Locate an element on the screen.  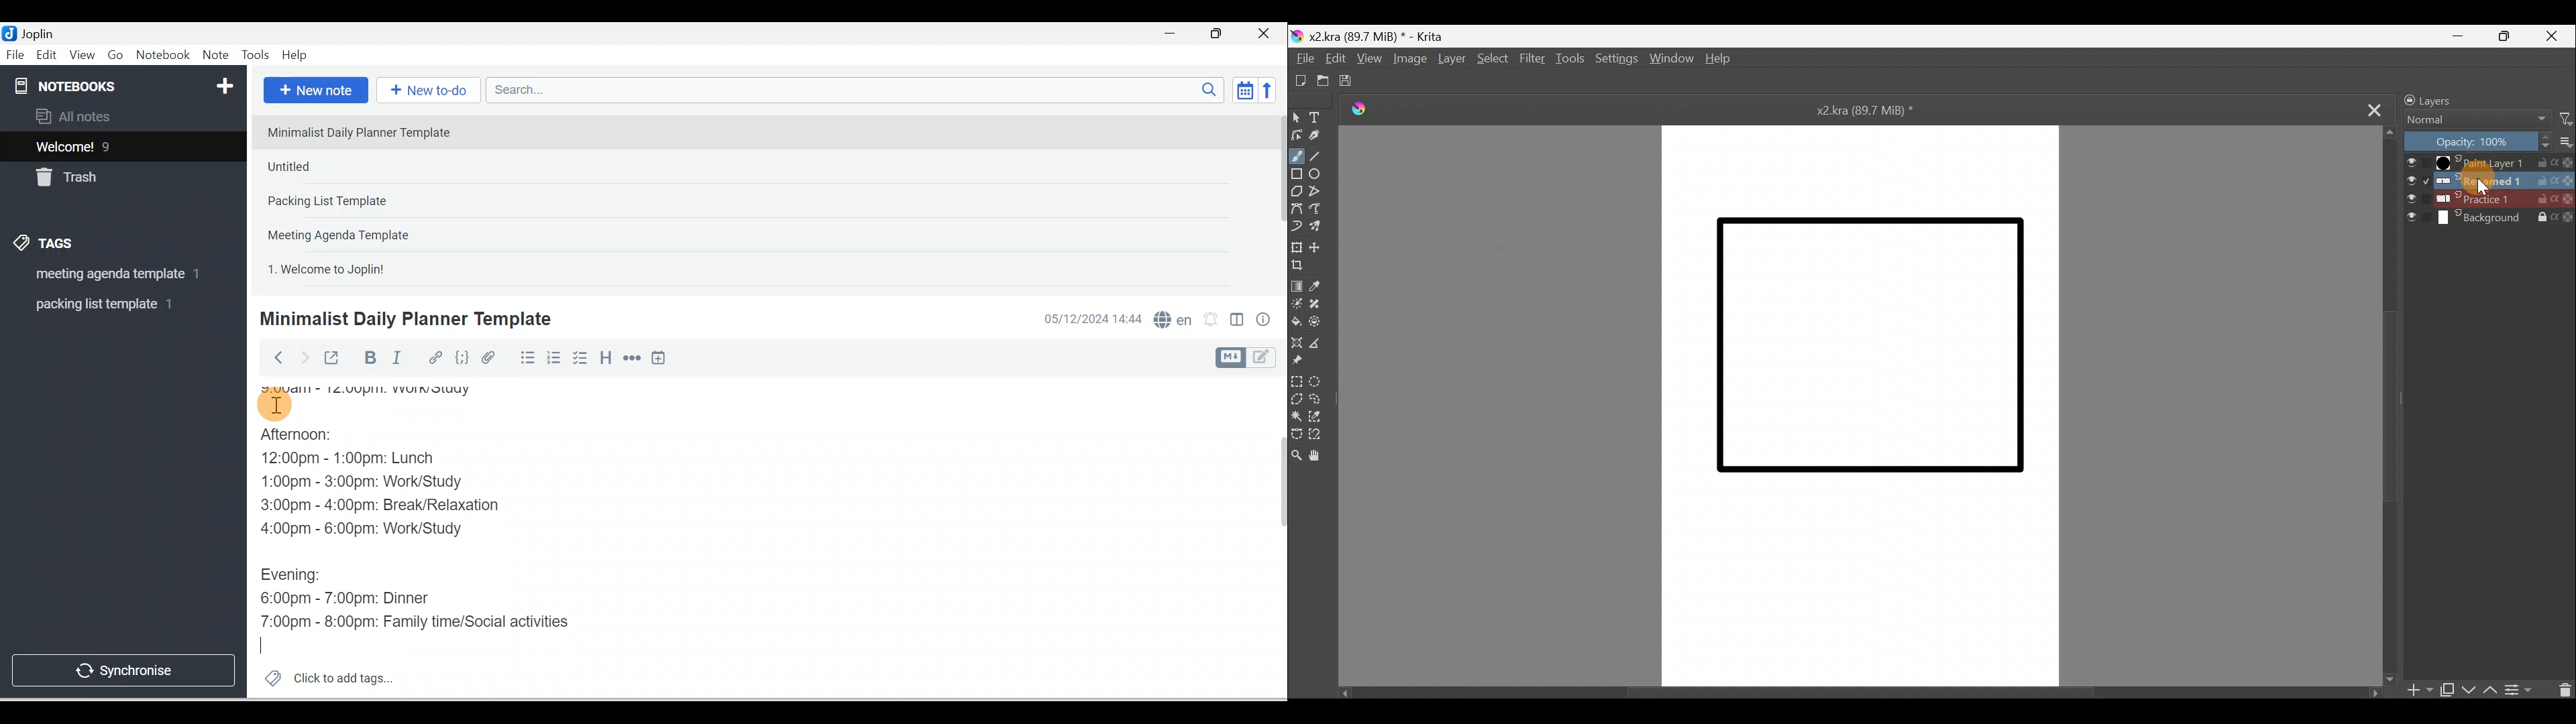
Insert time is located at coordinates (658, 359).